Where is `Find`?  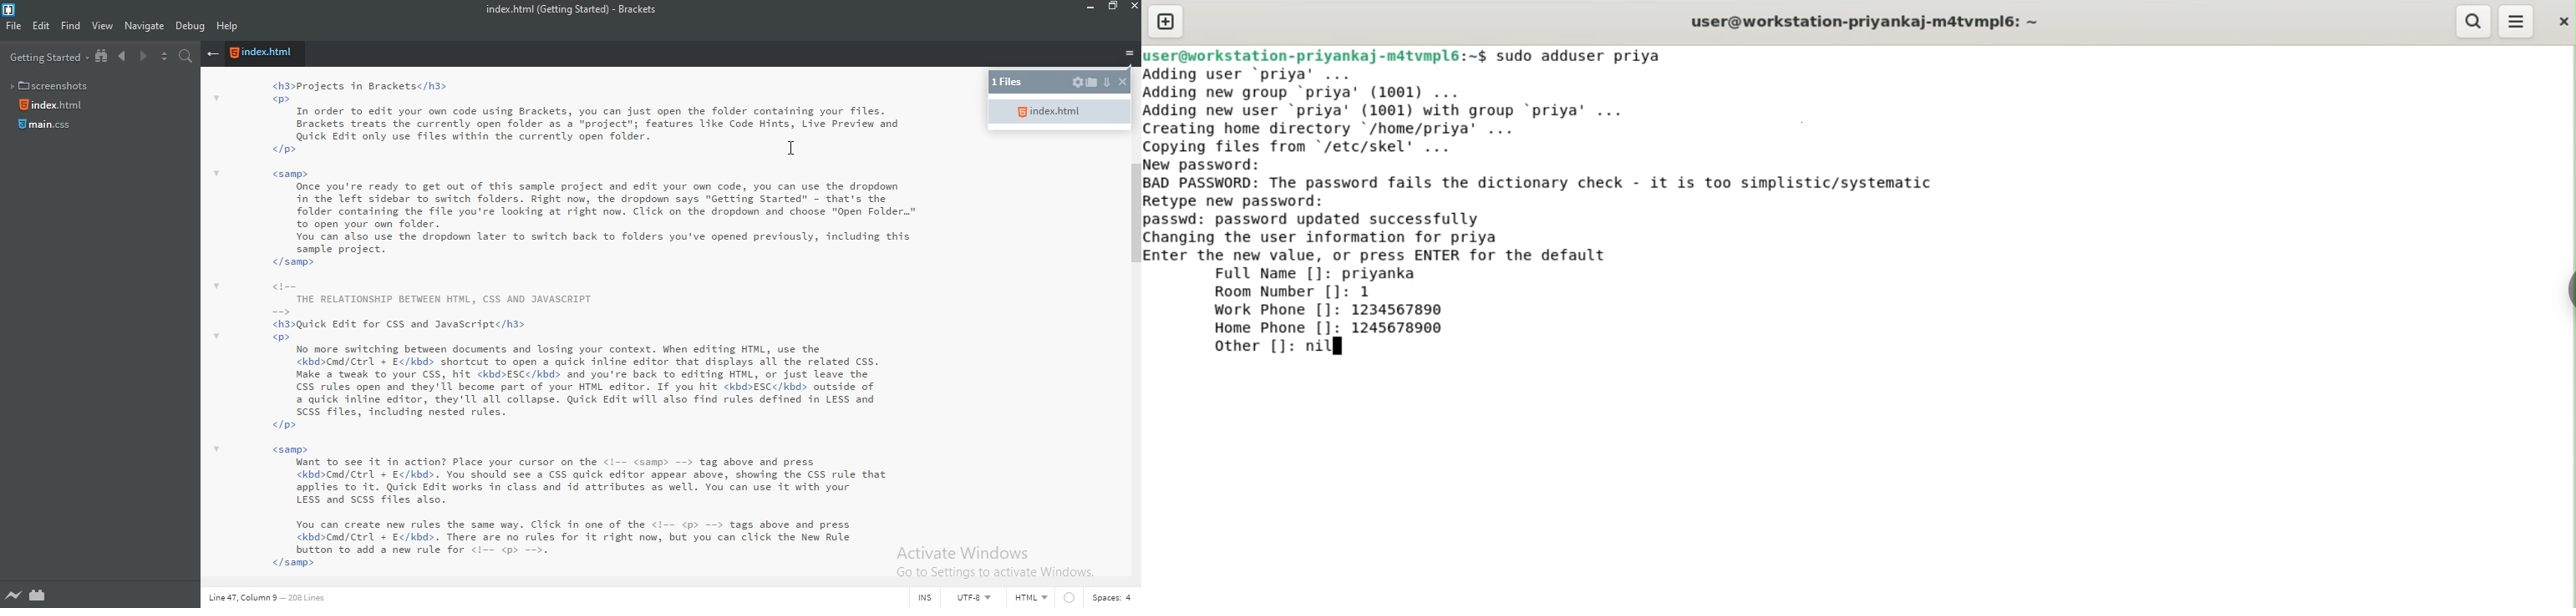 Find is located at coordinates (70, 28).